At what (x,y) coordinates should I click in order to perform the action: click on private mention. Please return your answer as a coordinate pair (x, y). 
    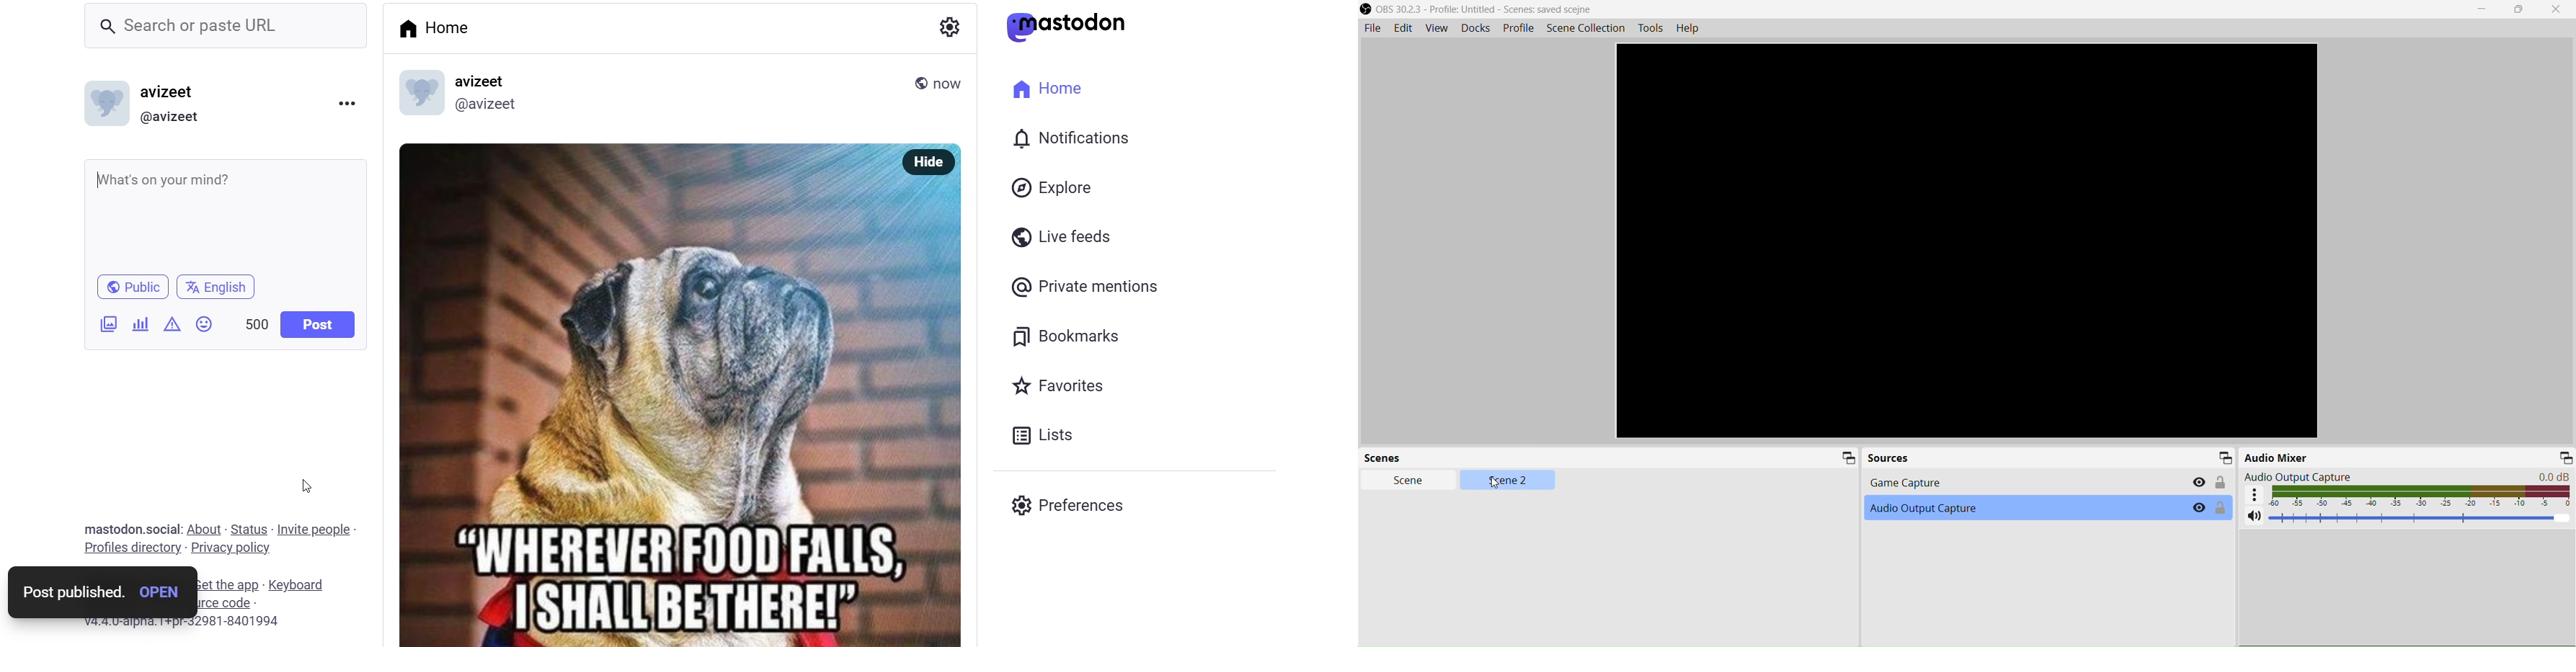
    Looking at the image, I should click on (1091, 287).